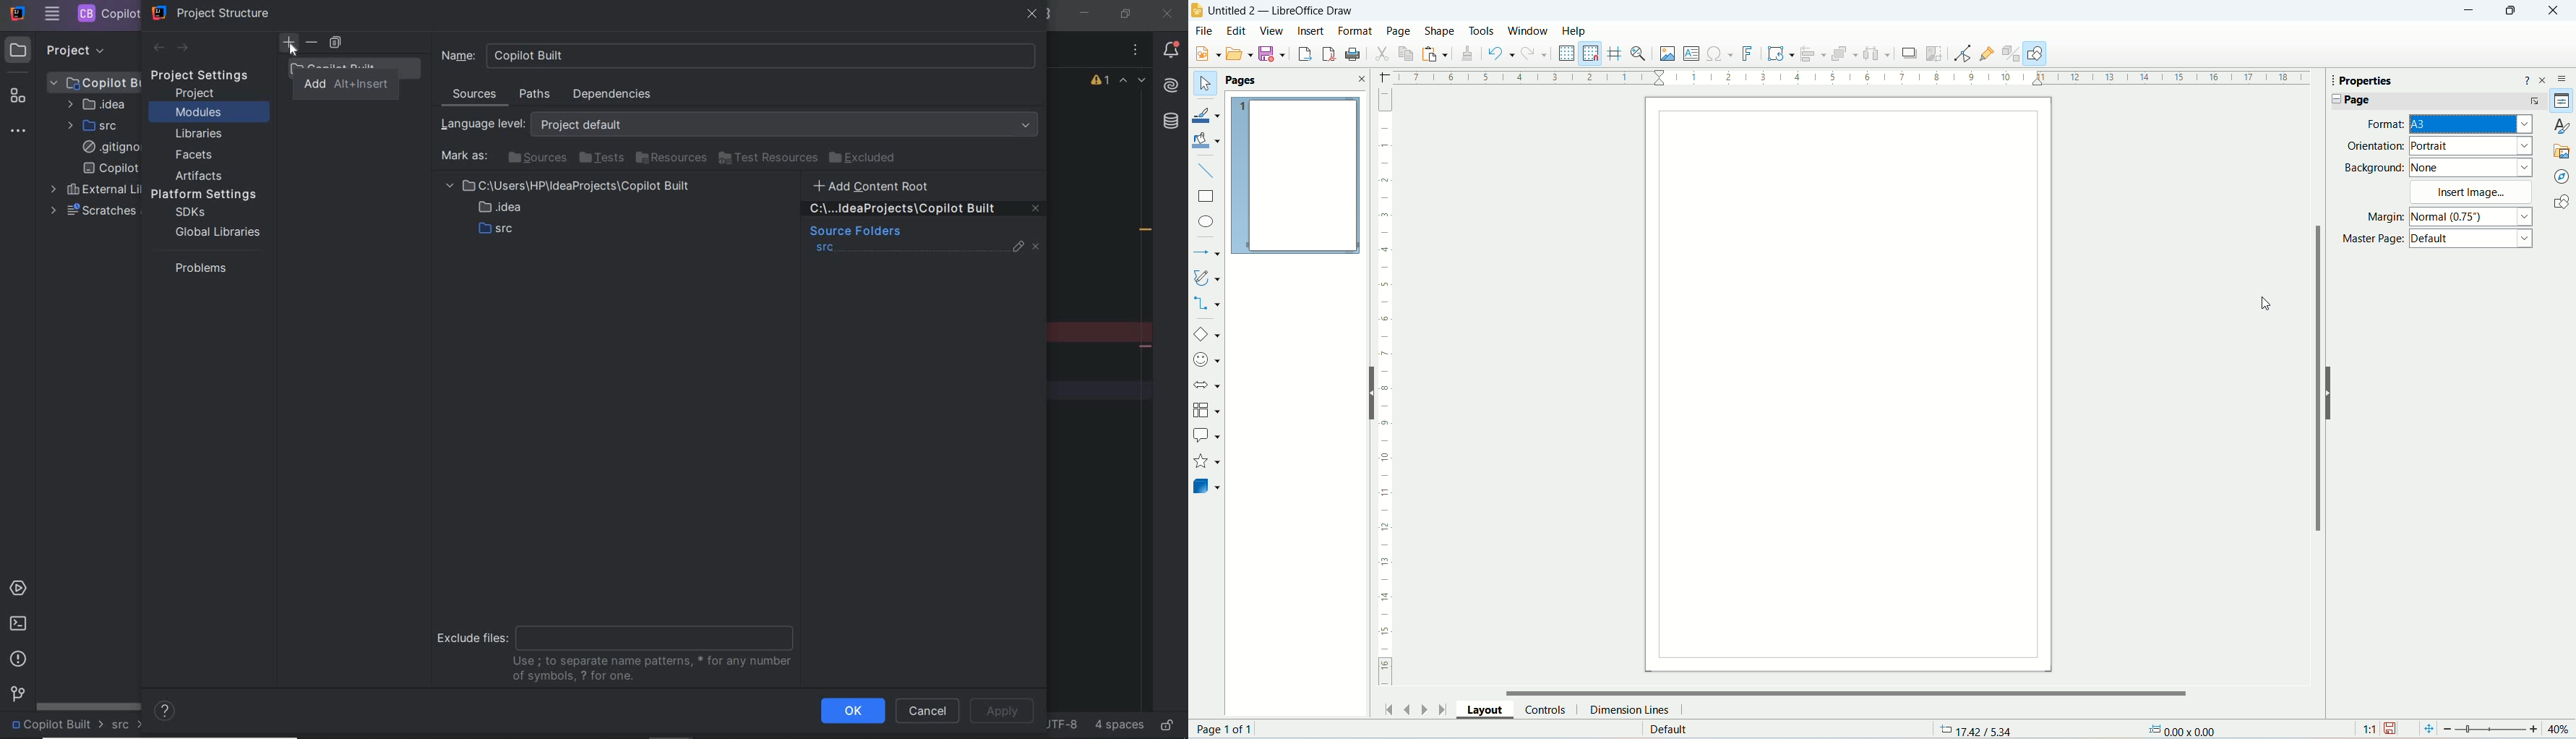 Image resolution: width=2576 pixels, height=756 pixels. Describe the element at coordinates (1304, 54) in the screenshot. I see `export` at that location.